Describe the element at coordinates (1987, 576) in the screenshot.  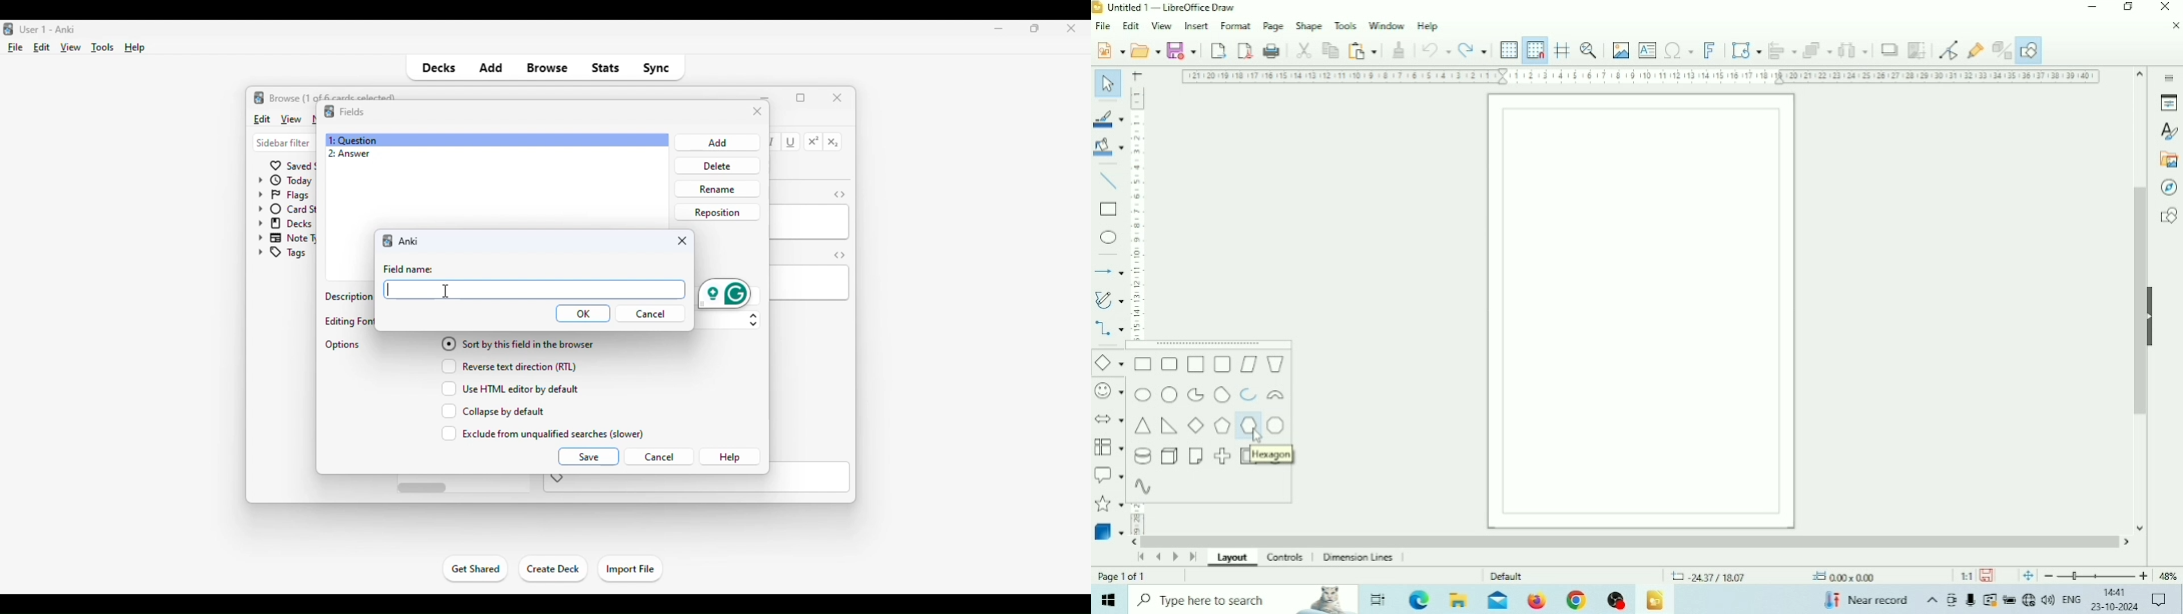
I see `Save` at that location.